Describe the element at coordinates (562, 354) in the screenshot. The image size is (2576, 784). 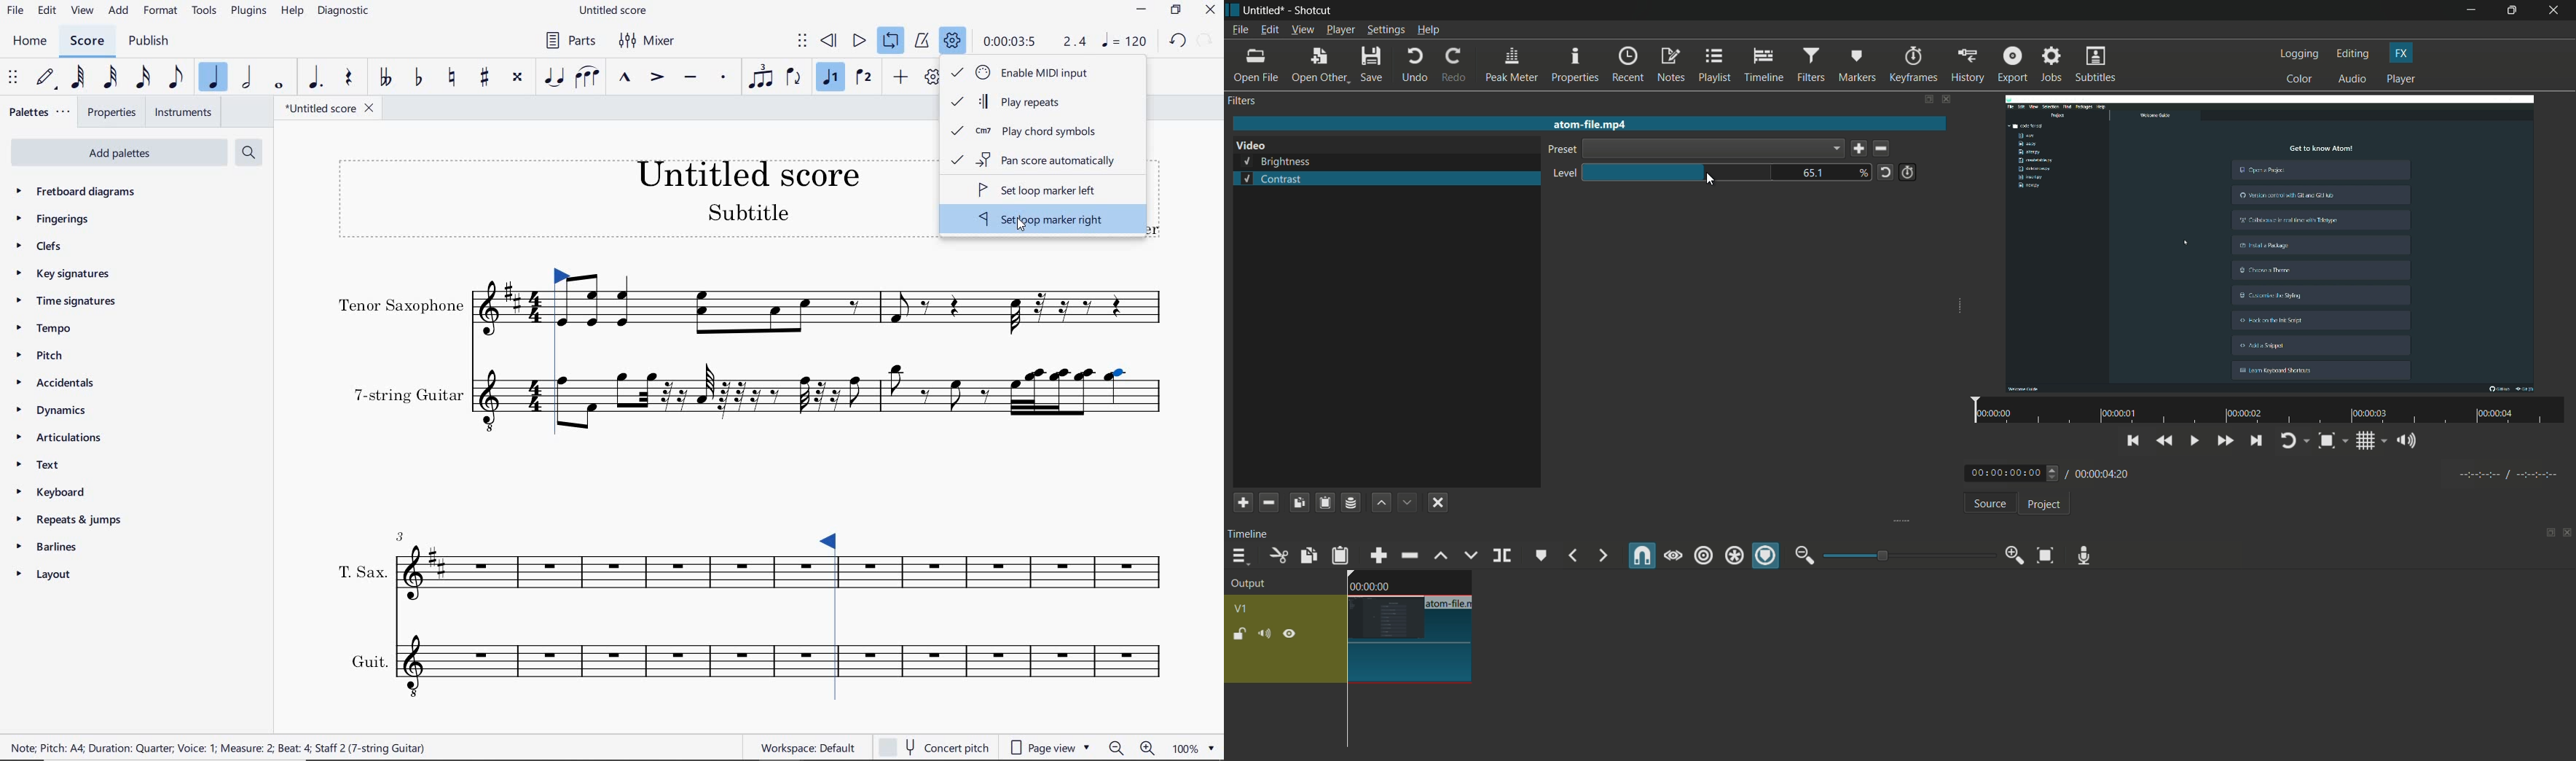
I see `Loop Market set left` at that location.